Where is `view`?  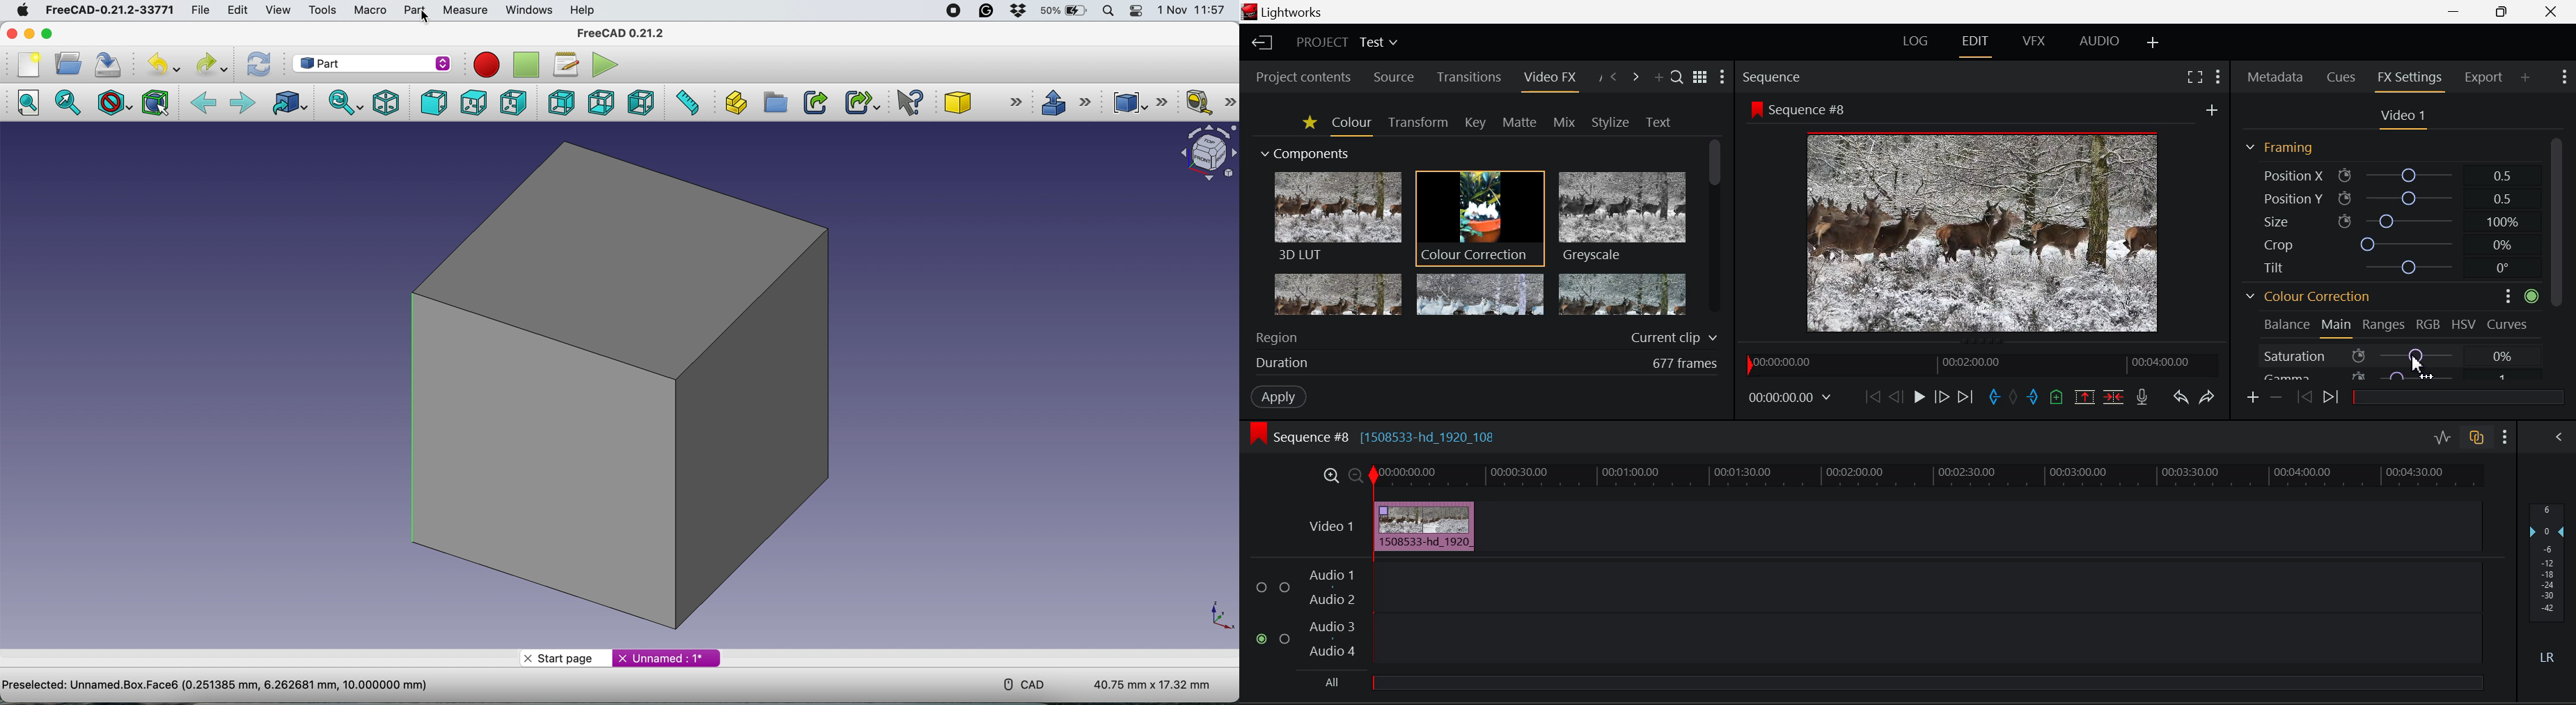
view is located at coordinates (278, 10).